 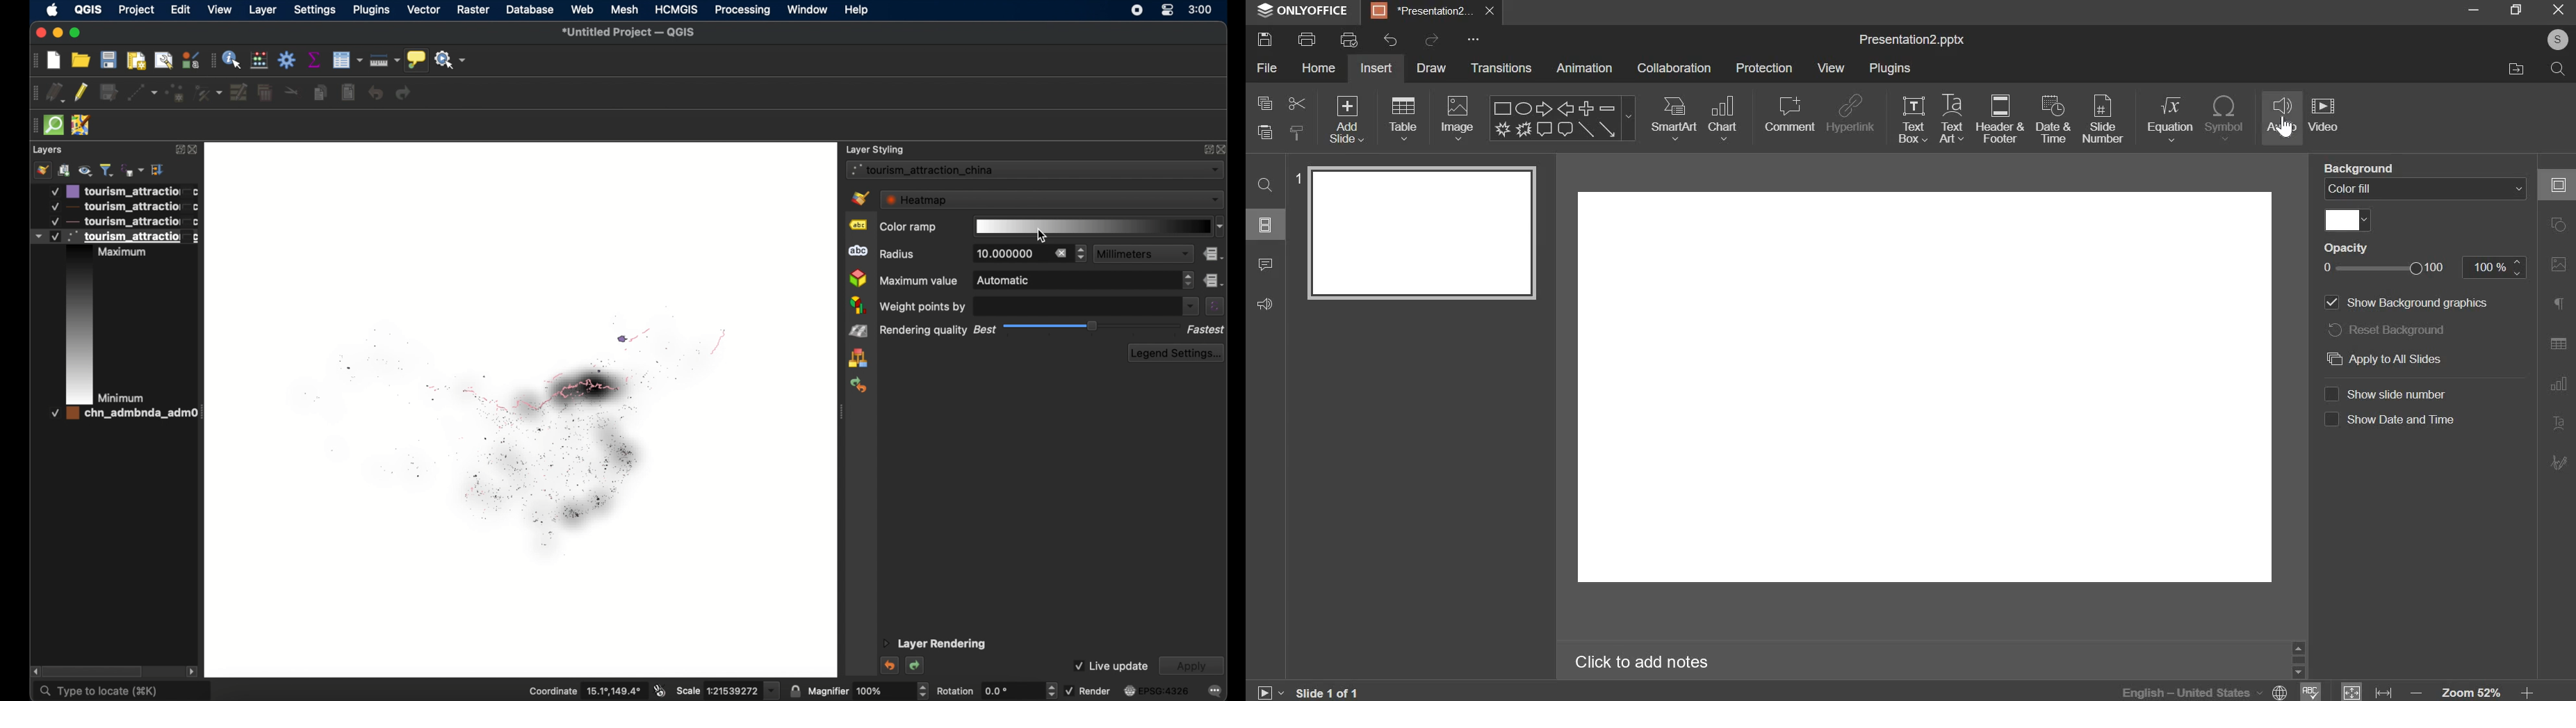 What do you see at coordinates (81, 93) in the screenshot?
I see `toggle editing` at bounding box center [81, 93].